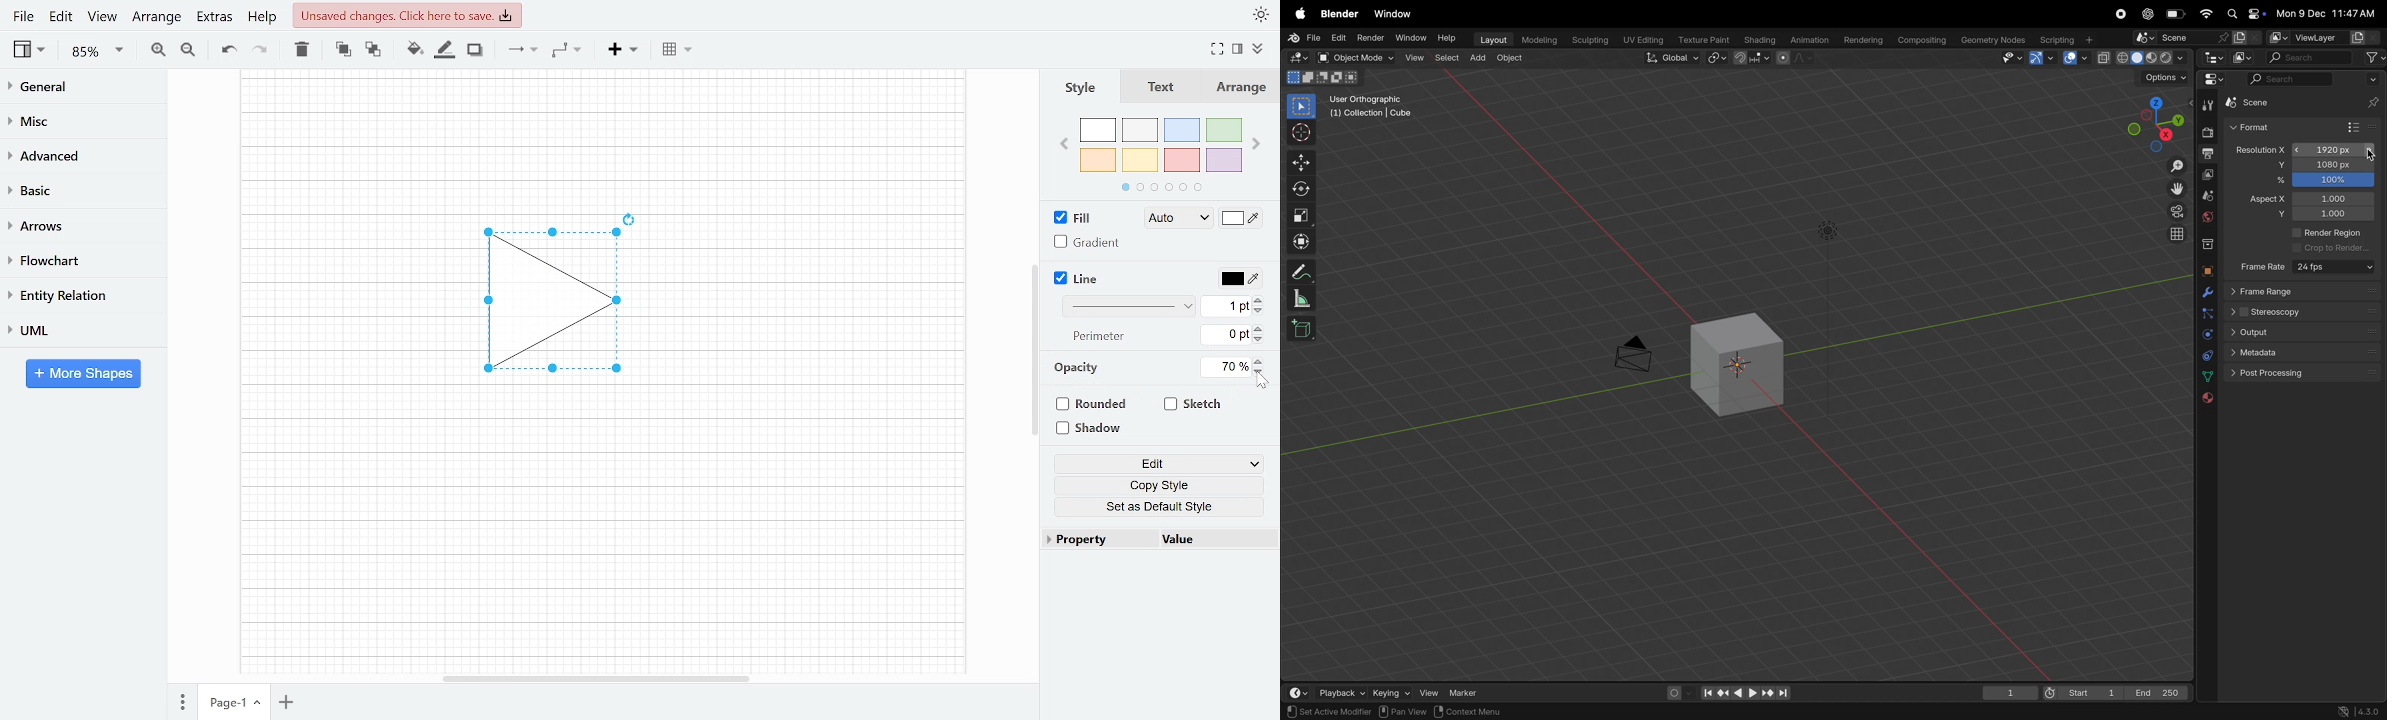 The image size is (2408, 728). What do you see at coordinates (1242, 220) in the screenshot?
I see `Fill color` at bounding box center [1242, 220].